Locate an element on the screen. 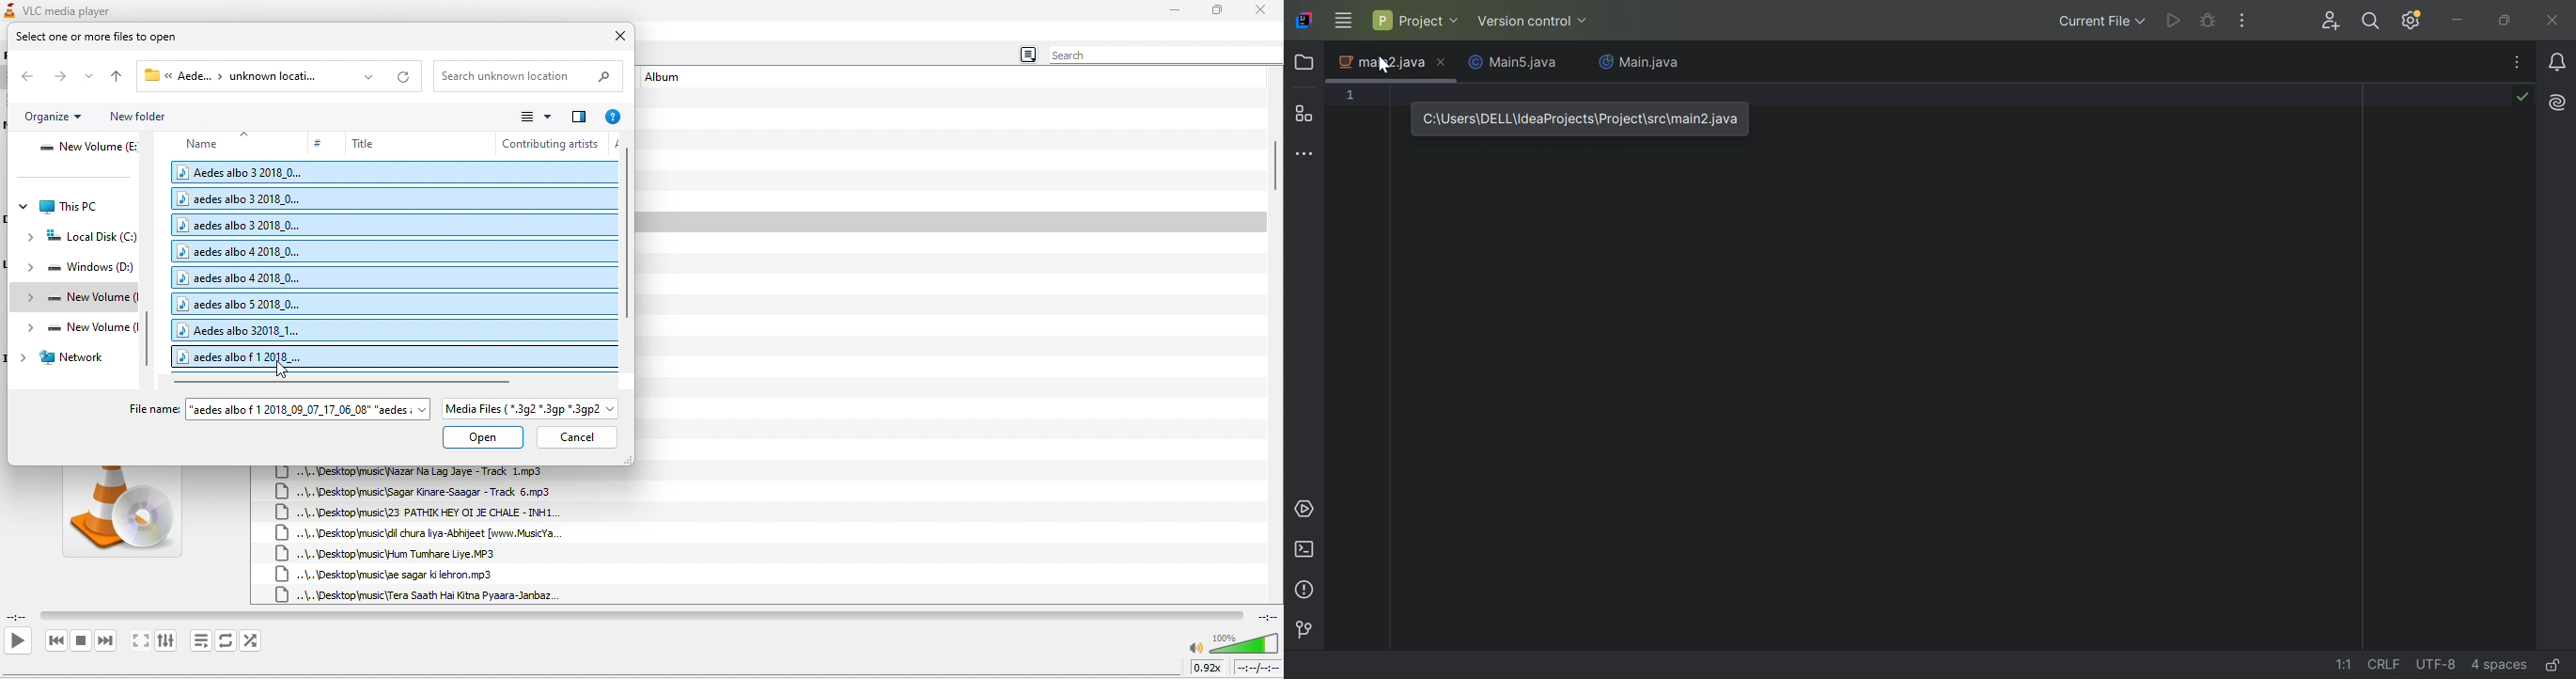 This screenshot has height=700, width=2576. Debug is located at coordinates (2207, 21).